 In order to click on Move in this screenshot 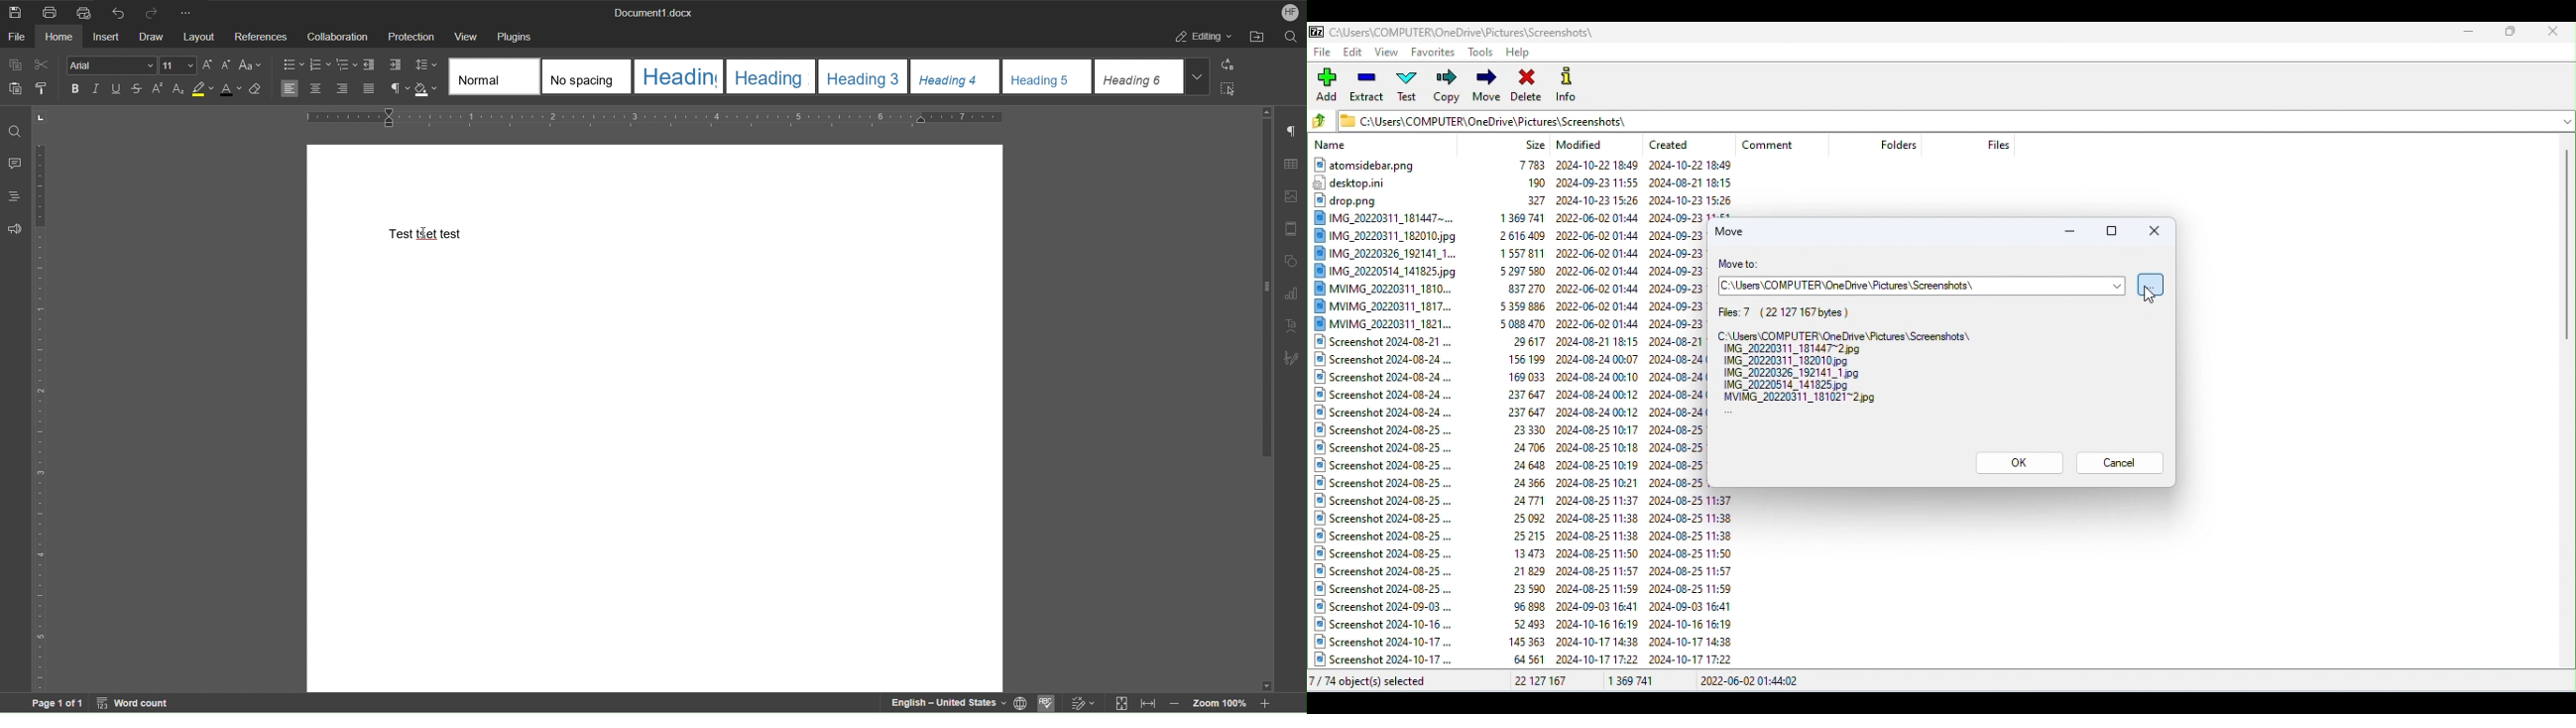, I will do `click(1486, 87)`.